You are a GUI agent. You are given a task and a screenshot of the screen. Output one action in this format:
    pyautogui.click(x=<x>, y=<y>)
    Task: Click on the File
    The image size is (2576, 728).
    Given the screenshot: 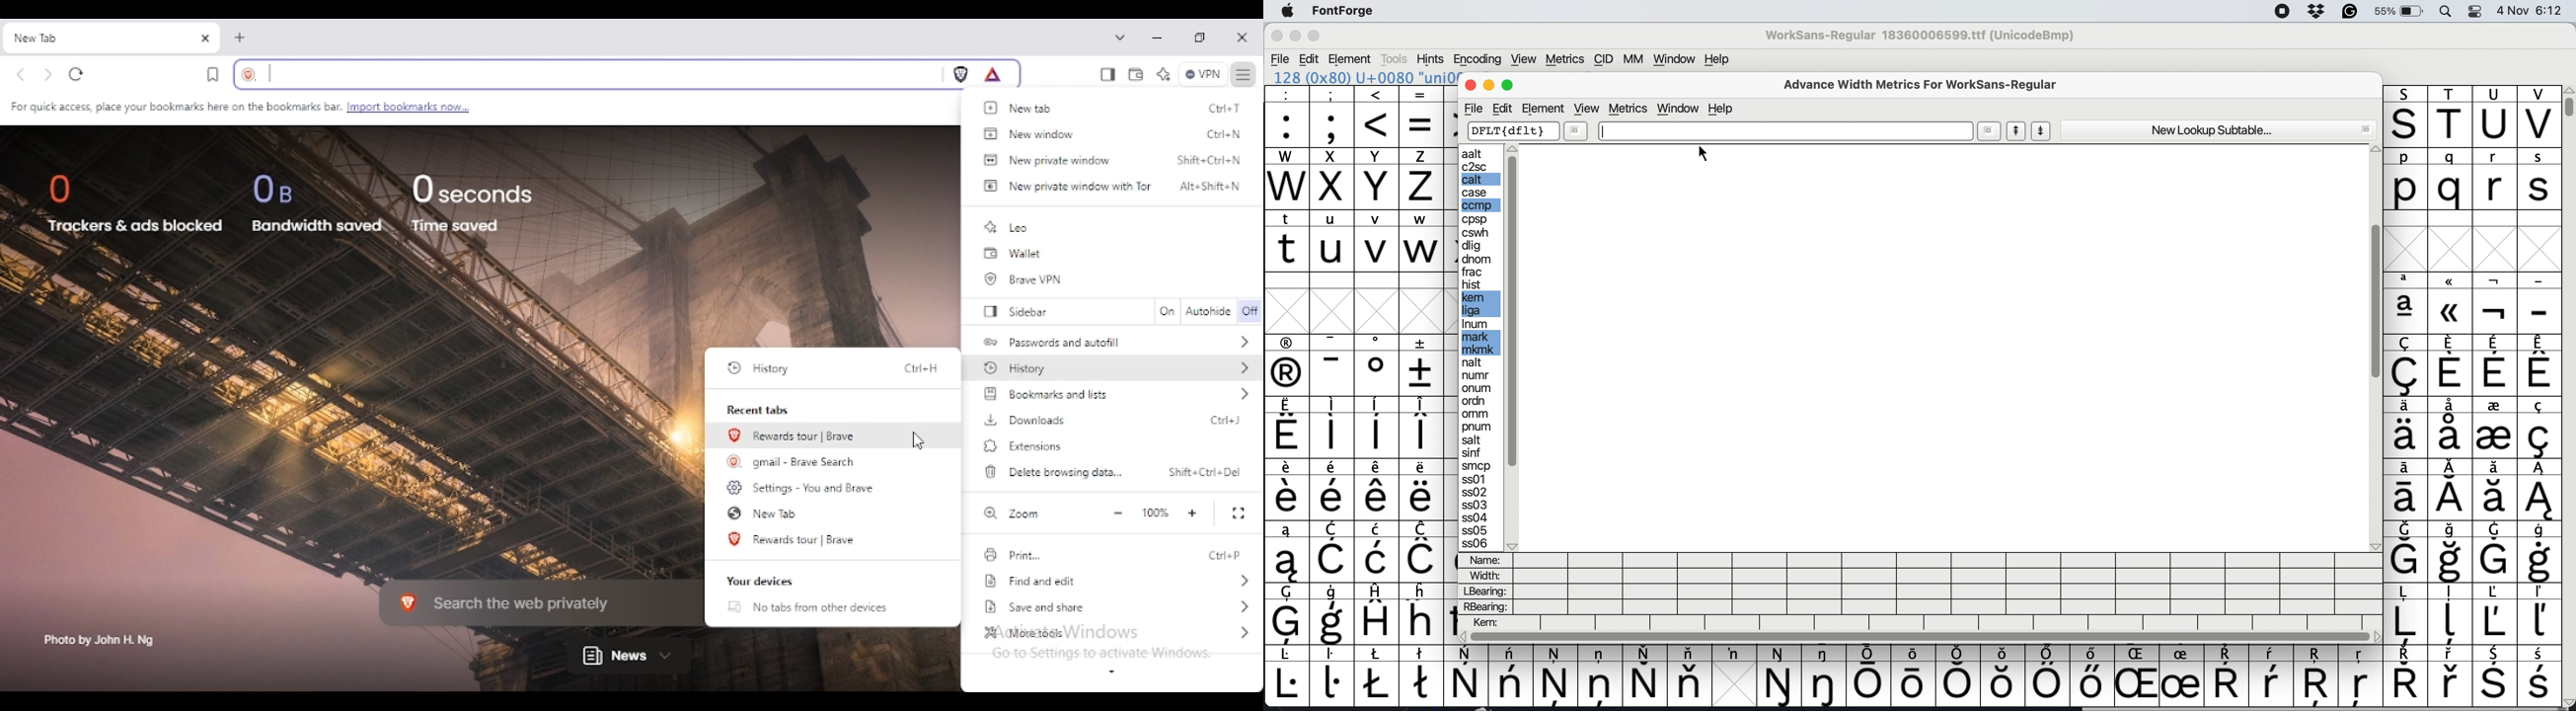 What is the action you would take?
    pyautogui.click(x=1282, y=56)
    